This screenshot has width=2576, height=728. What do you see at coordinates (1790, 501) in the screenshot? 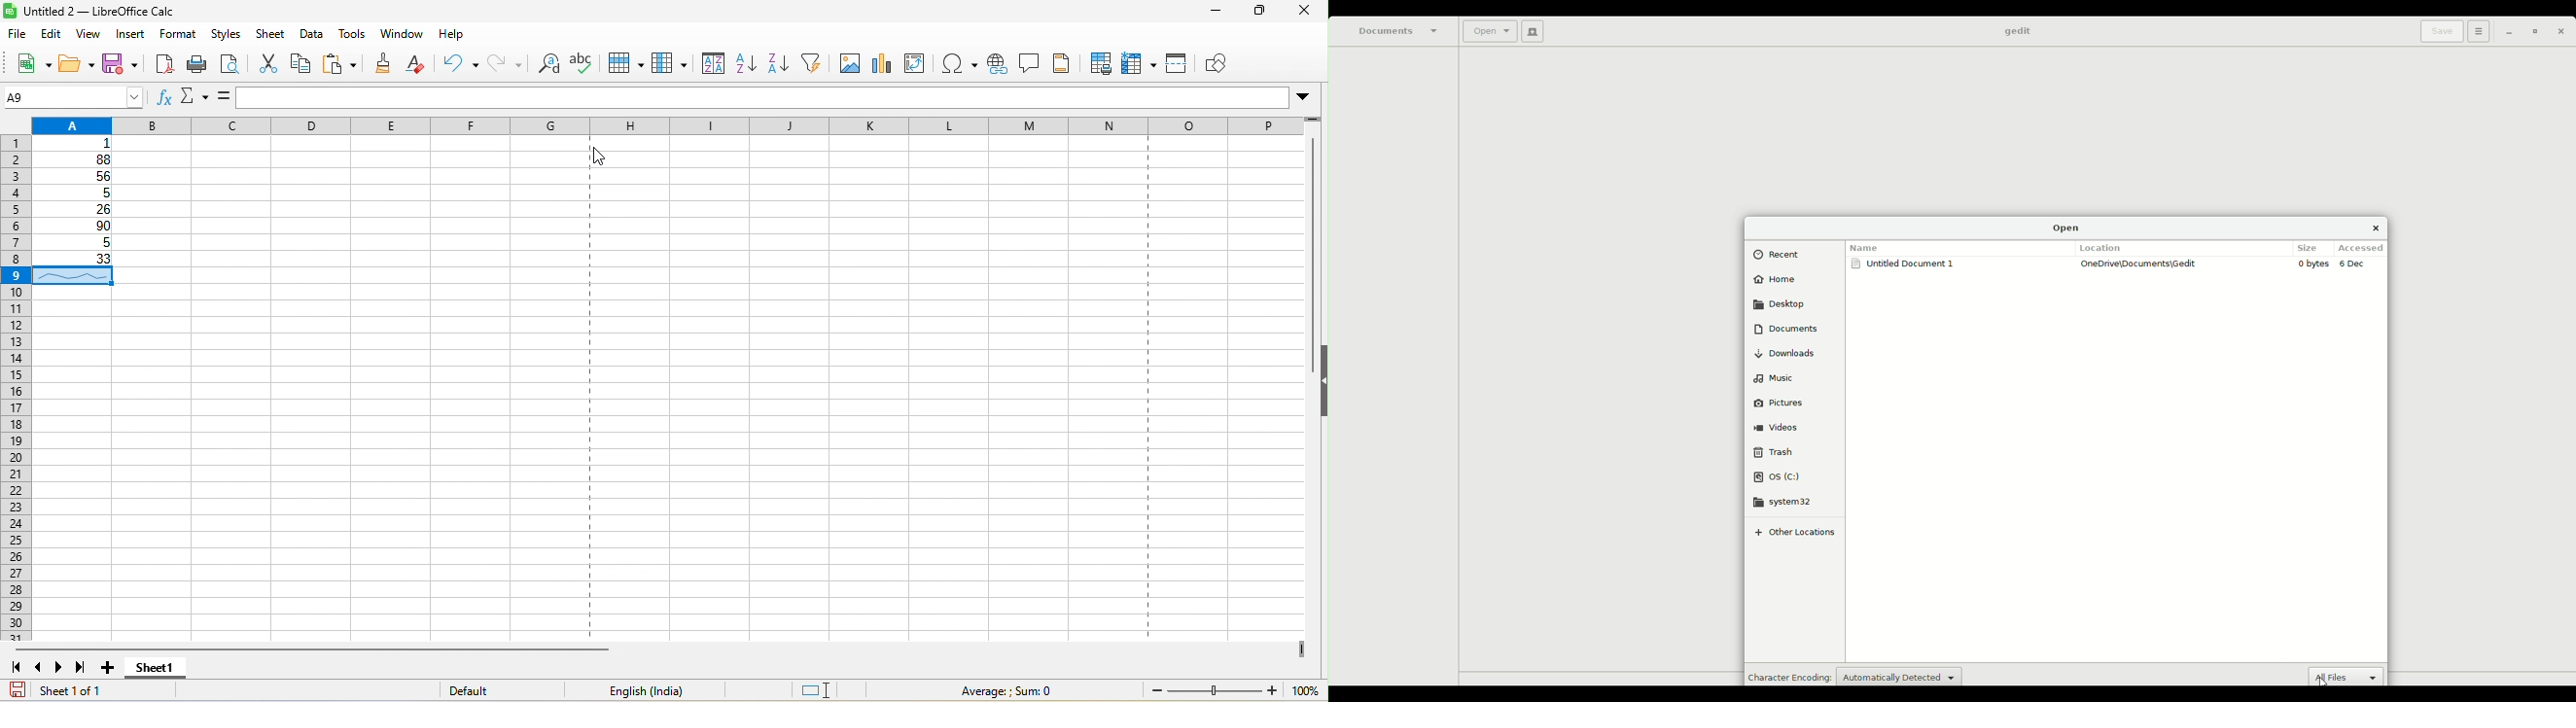
I see `system32` at bounding box center [1790, 501].